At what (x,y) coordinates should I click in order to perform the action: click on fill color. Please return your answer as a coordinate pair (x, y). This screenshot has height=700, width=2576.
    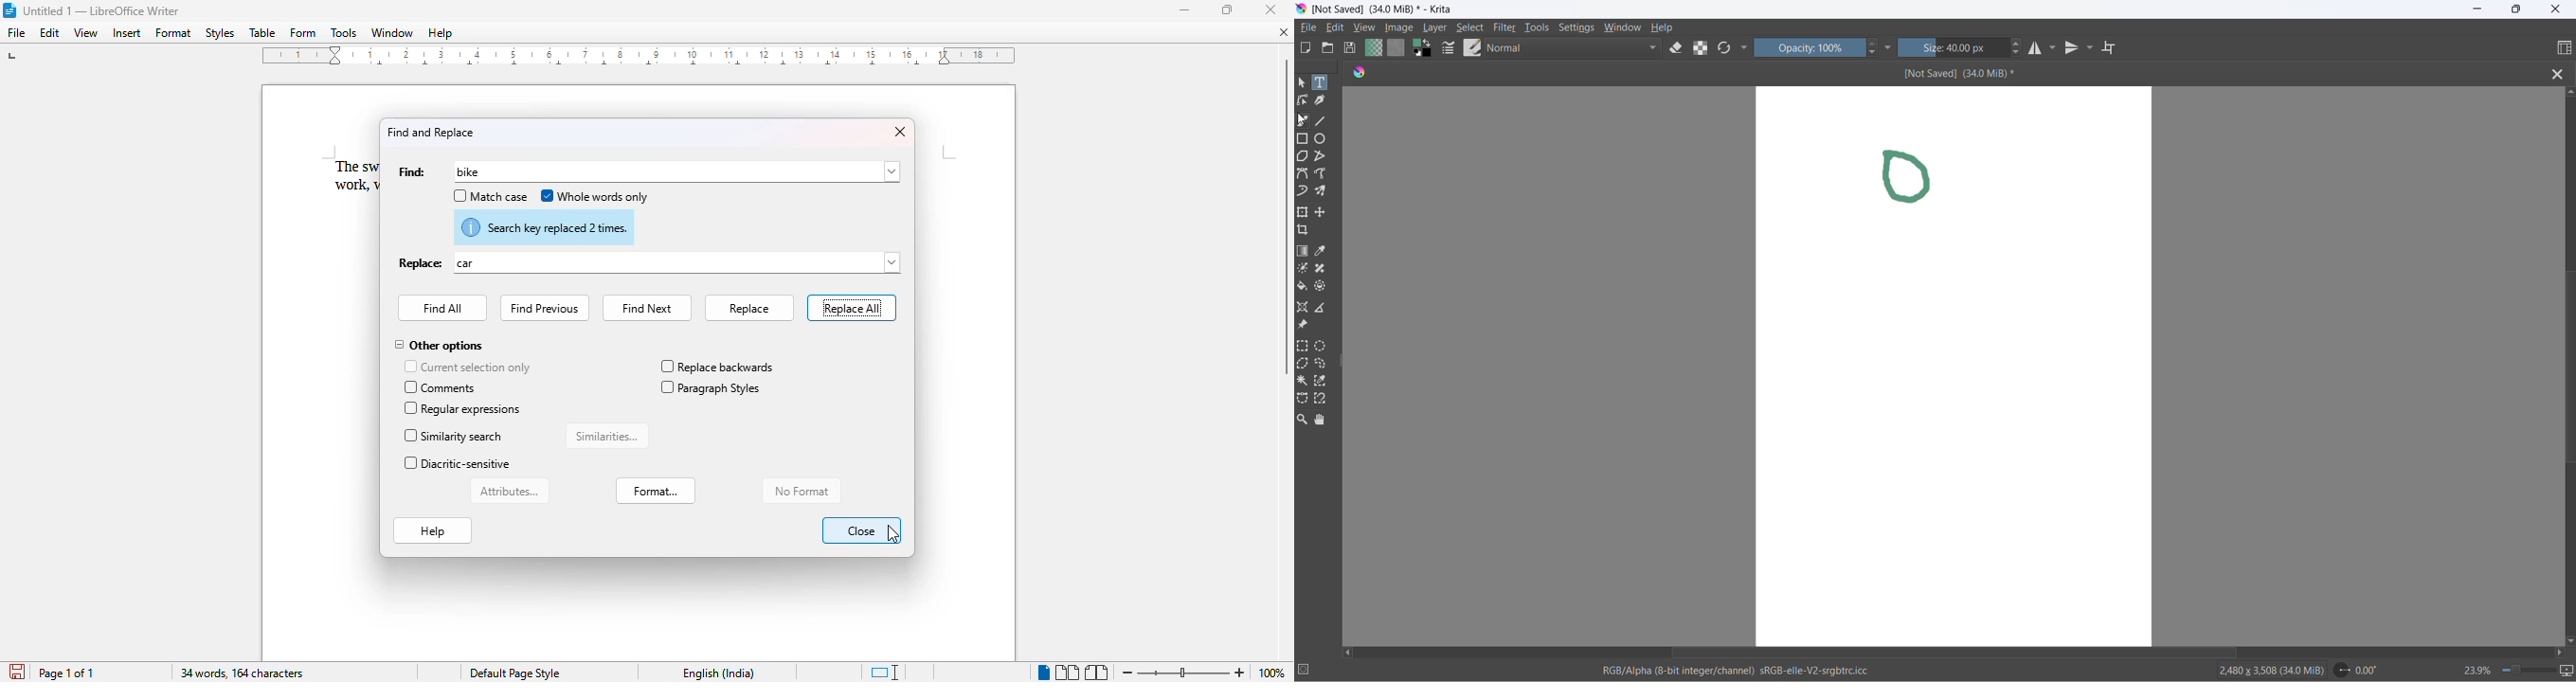
    Looking at the image, I should click on (1304, 288).